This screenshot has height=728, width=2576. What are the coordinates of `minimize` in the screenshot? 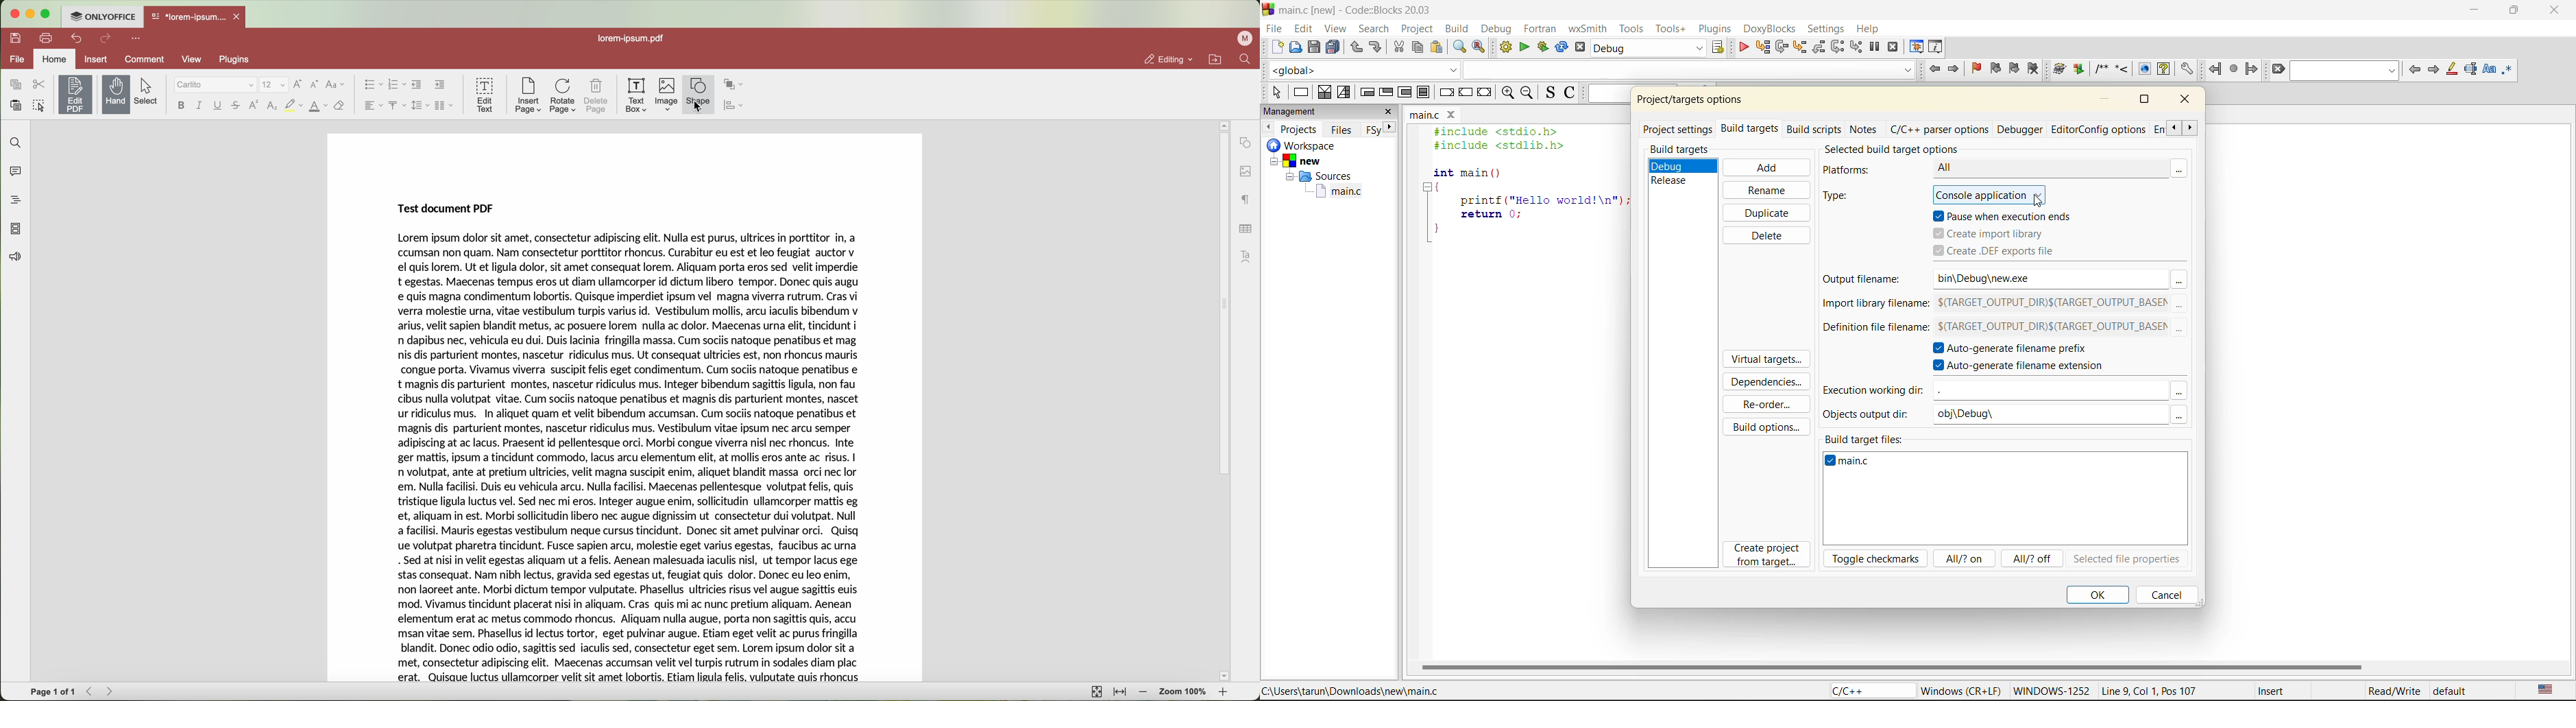 It's located at (2472, 12).